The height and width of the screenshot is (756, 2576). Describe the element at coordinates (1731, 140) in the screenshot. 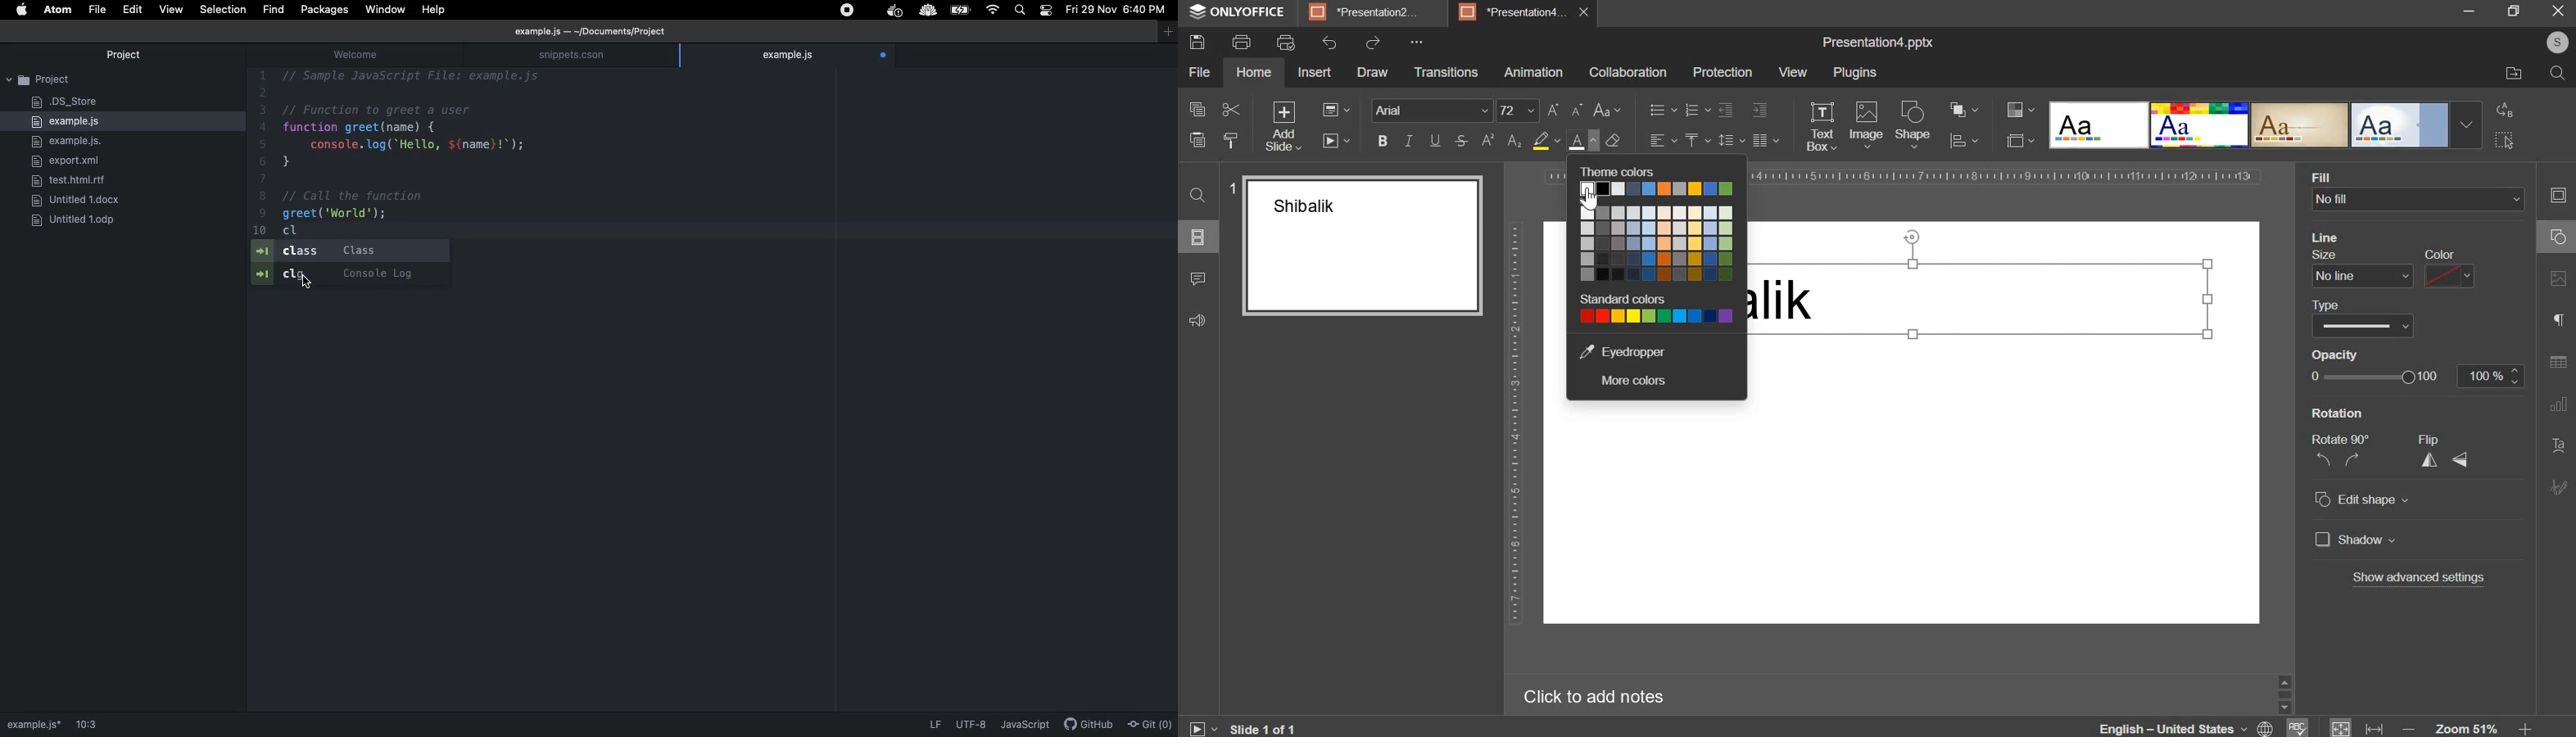

I see `line spacing` at that location.